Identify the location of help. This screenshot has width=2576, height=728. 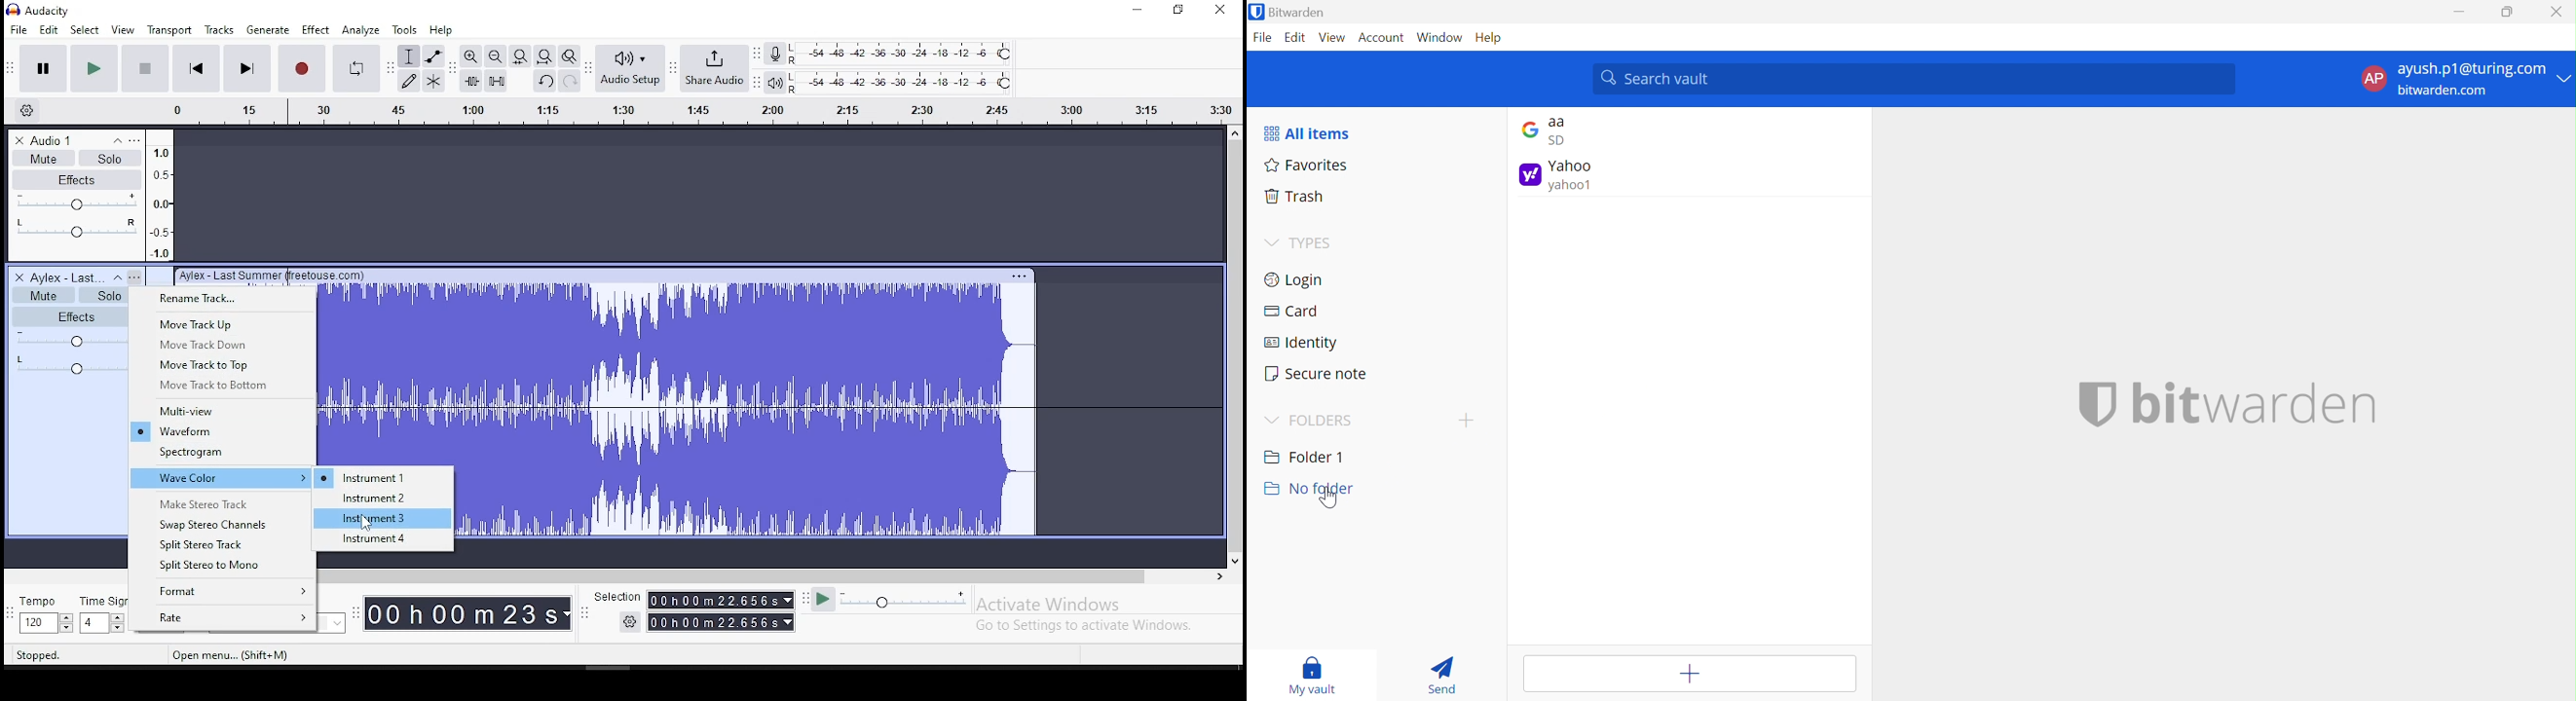
(440, 30).